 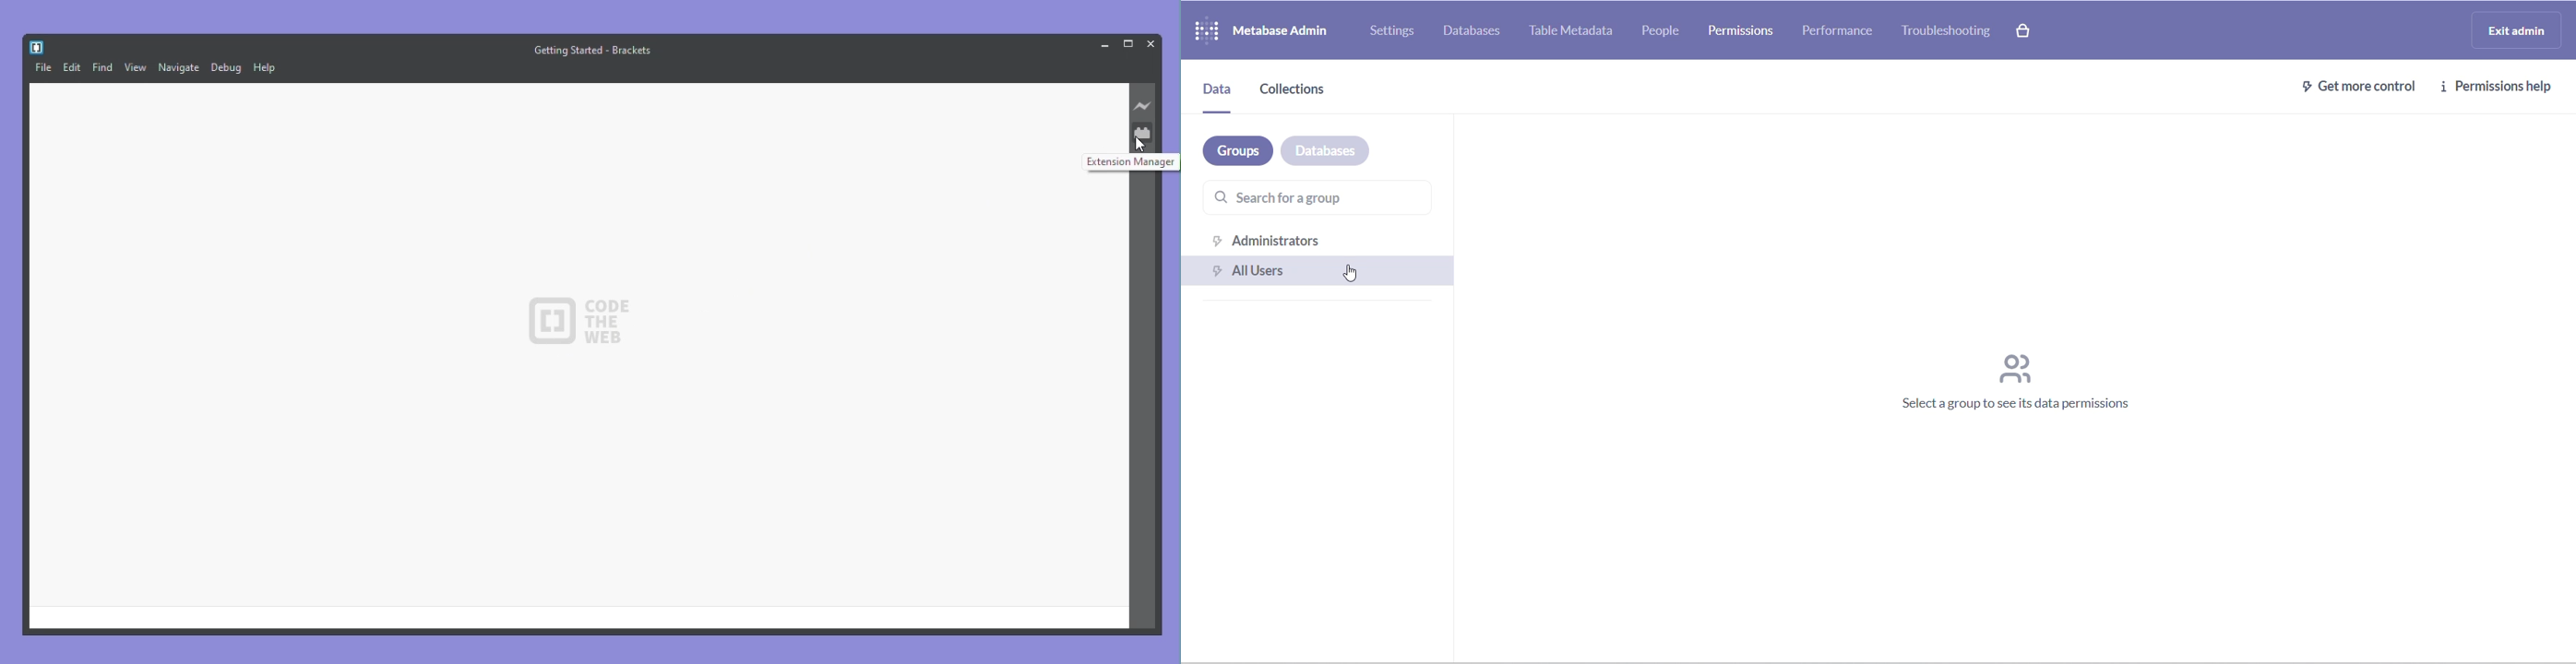 What do you see at coordinates (1103, 45) in the screenshot?
I see `Minimise` at bounding box center [1103, 45].